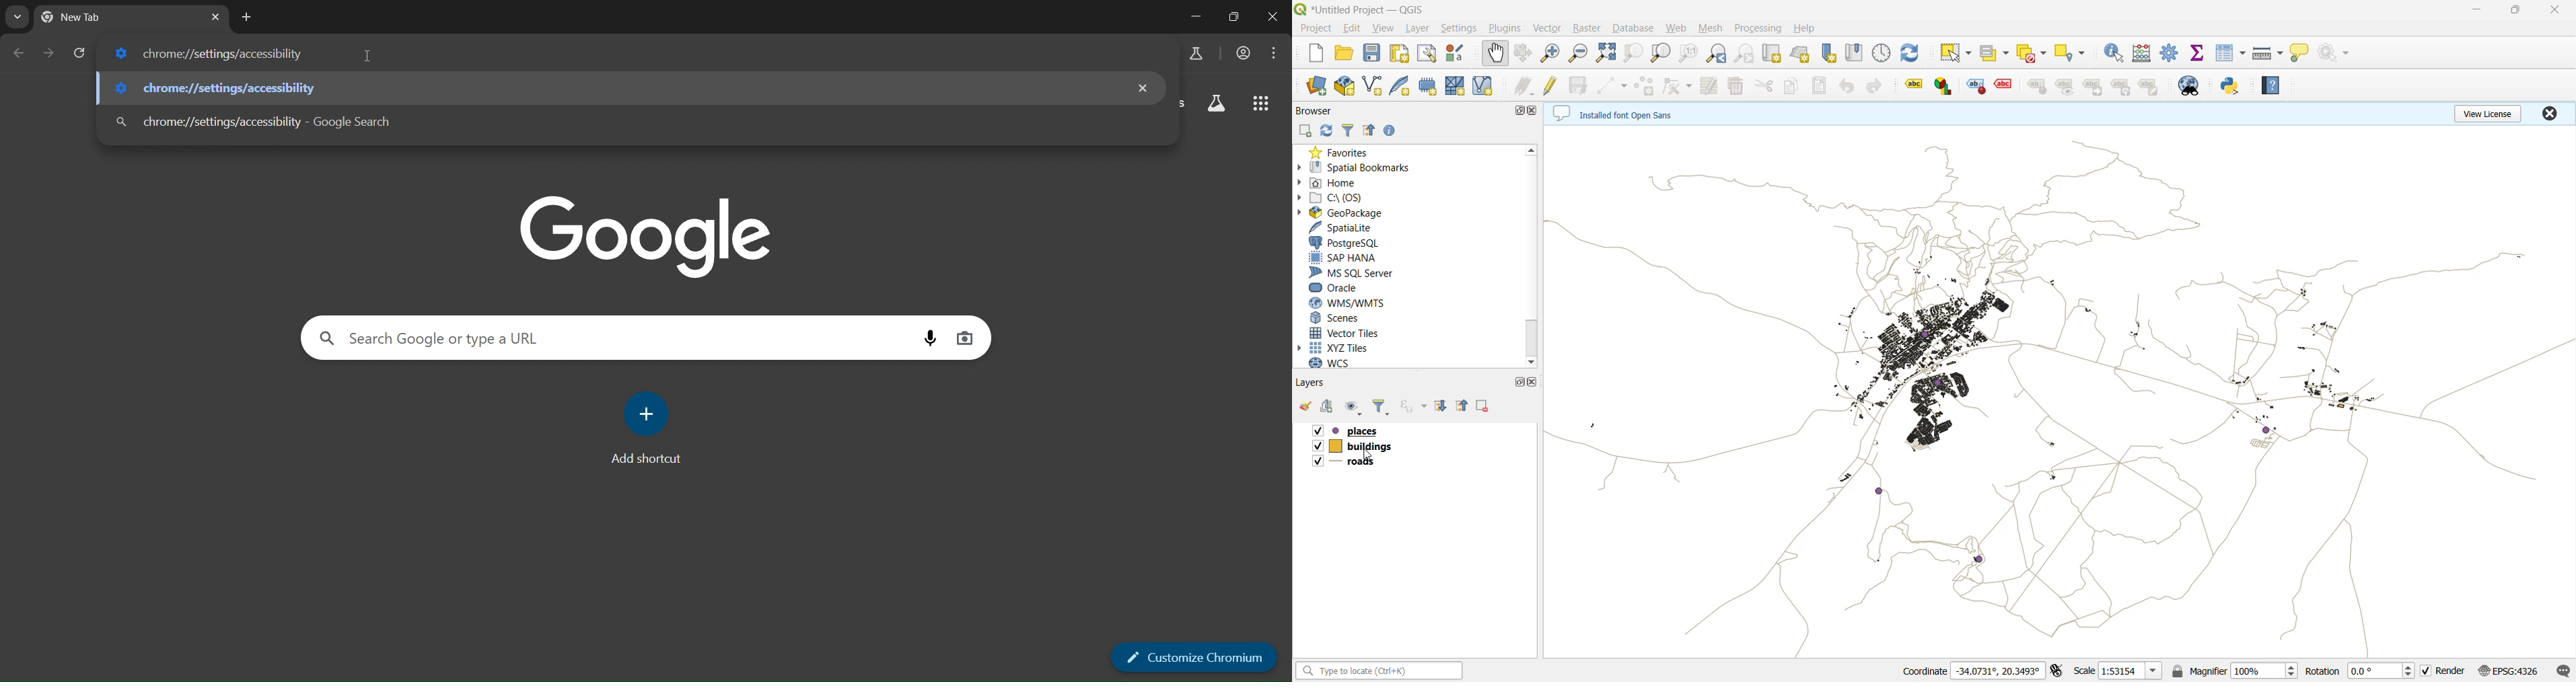  Describe the element at coordinates (1582, 84) in the screenshot. I see `save edits` at that location.